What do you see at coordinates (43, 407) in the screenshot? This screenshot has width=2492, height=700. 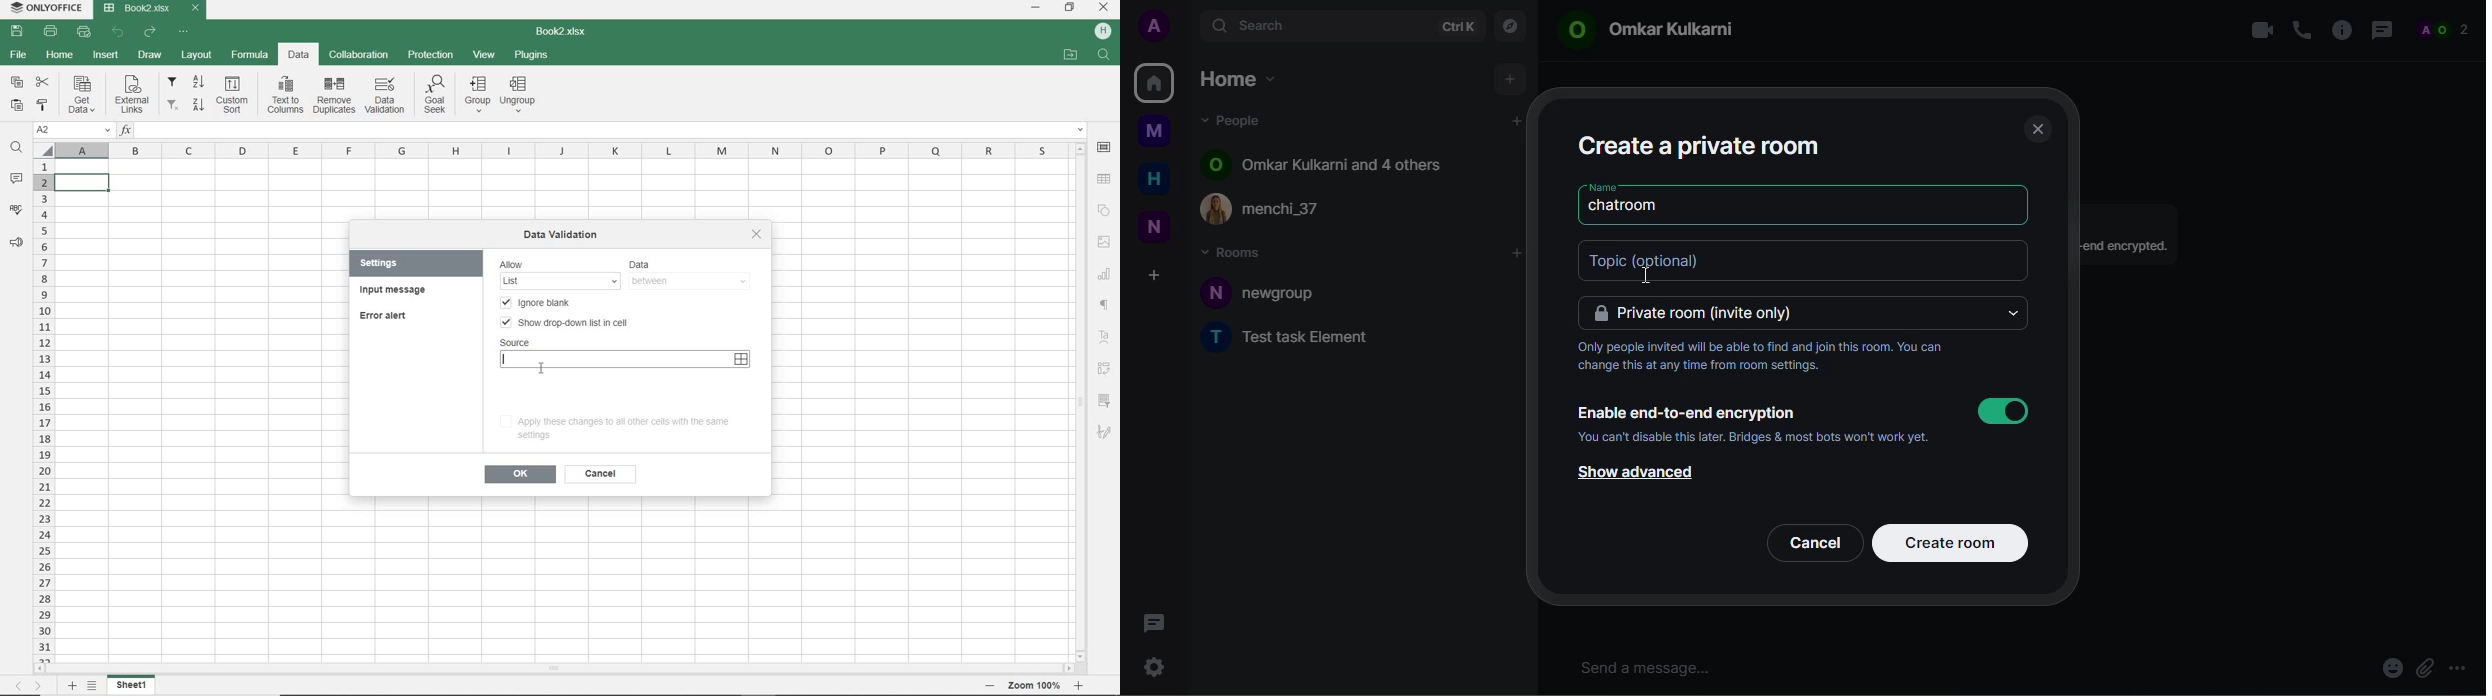 I see `ROWS` at bounding box center [43, 407].